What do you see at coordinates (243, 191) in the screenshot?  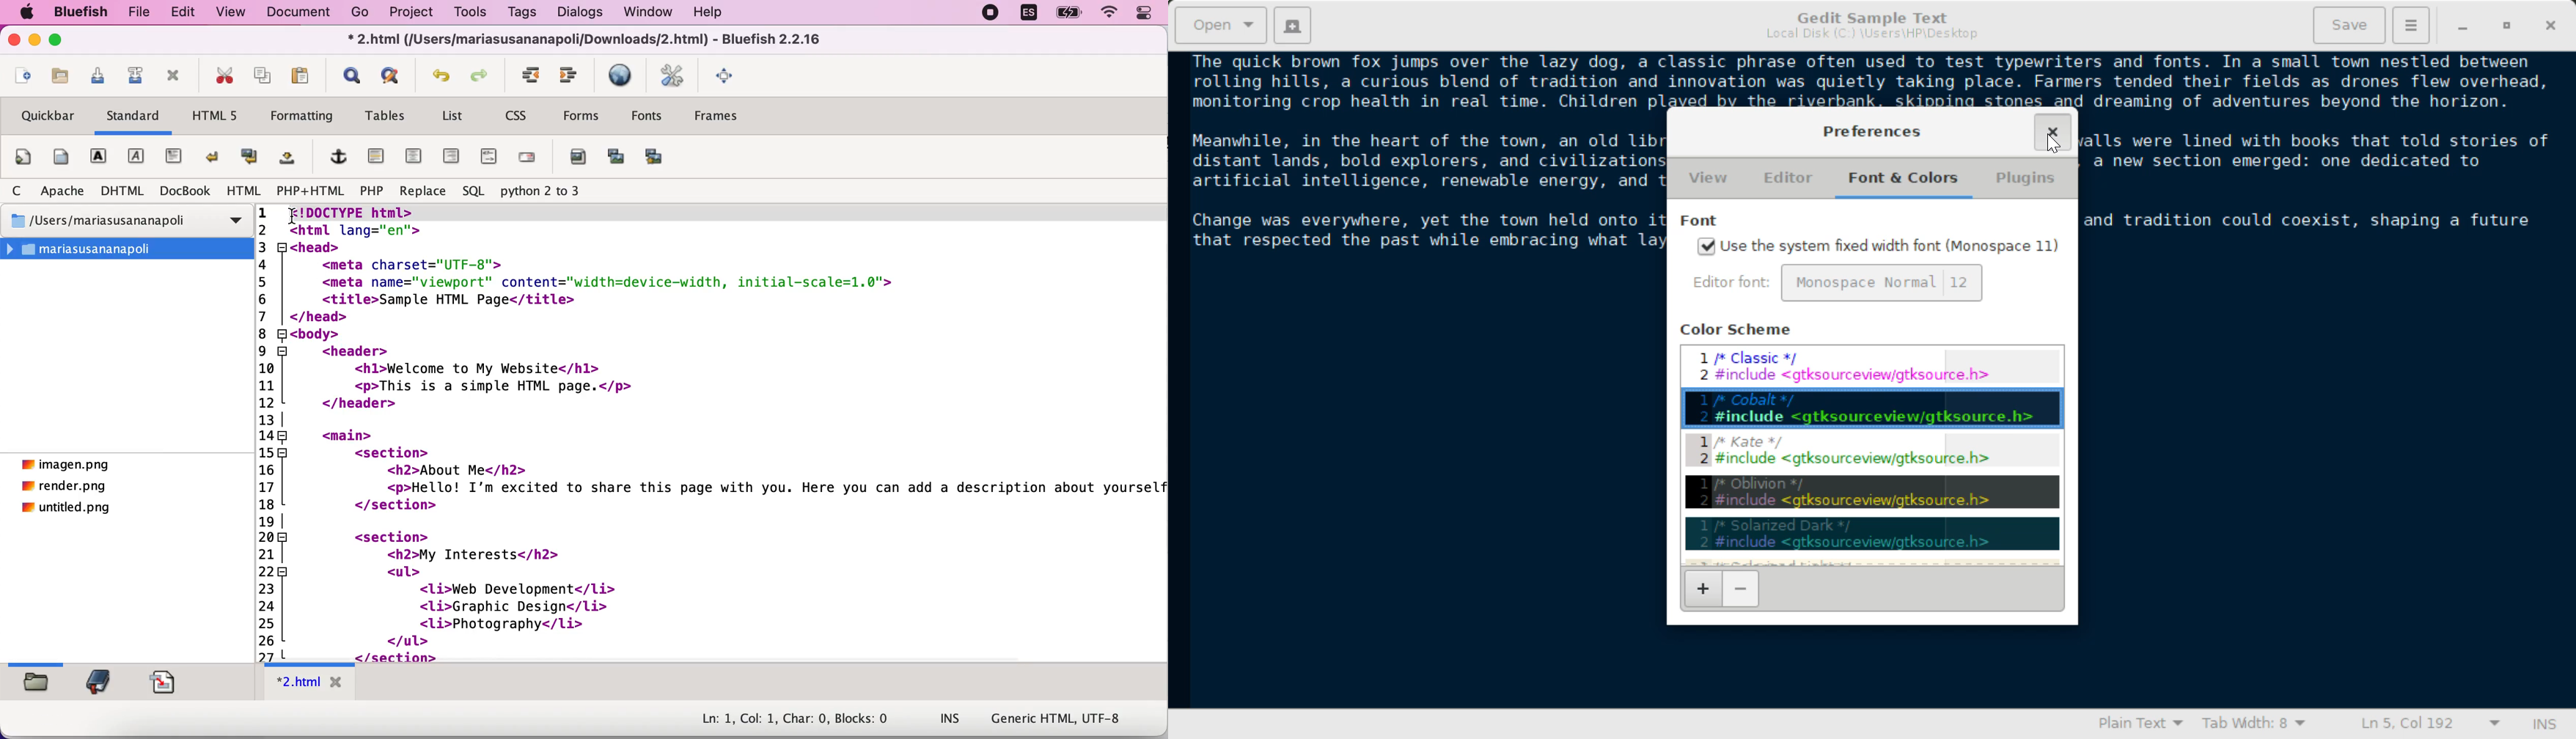 I see `html` at bounding box center [243, 191].